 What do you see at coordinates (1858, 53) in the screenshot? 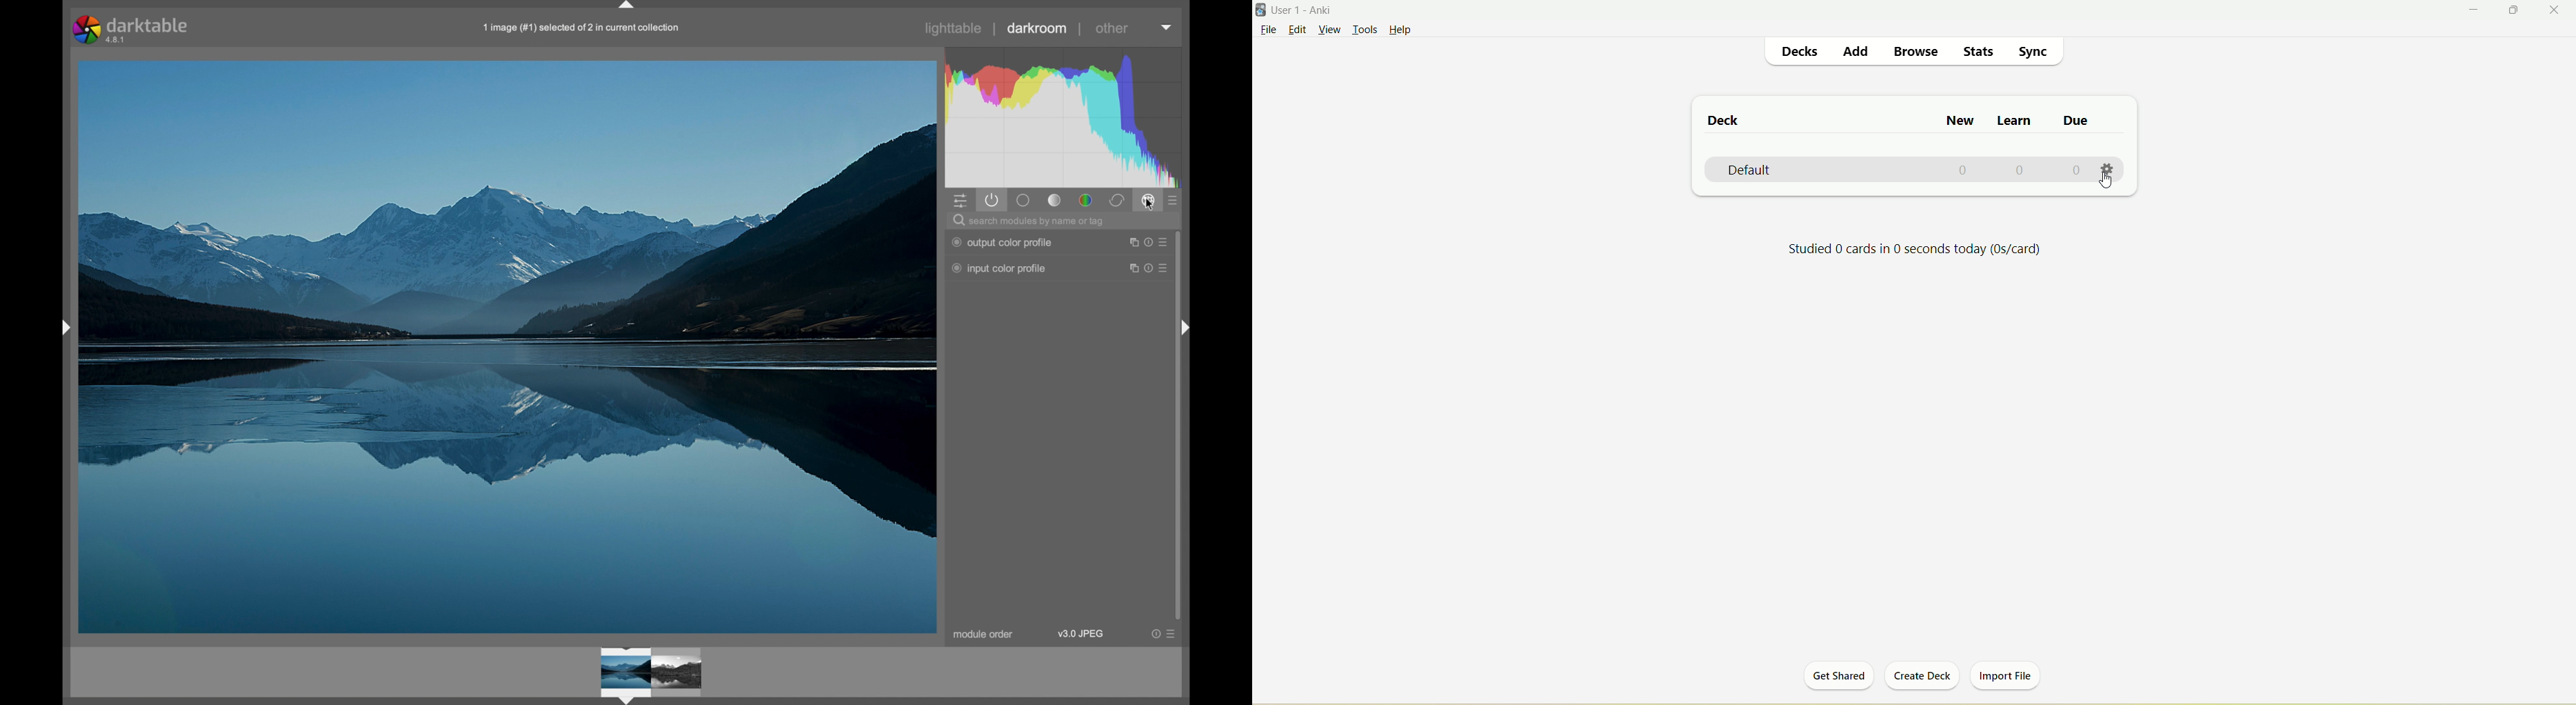
I see `dd` at bounding box center [1858, 53].